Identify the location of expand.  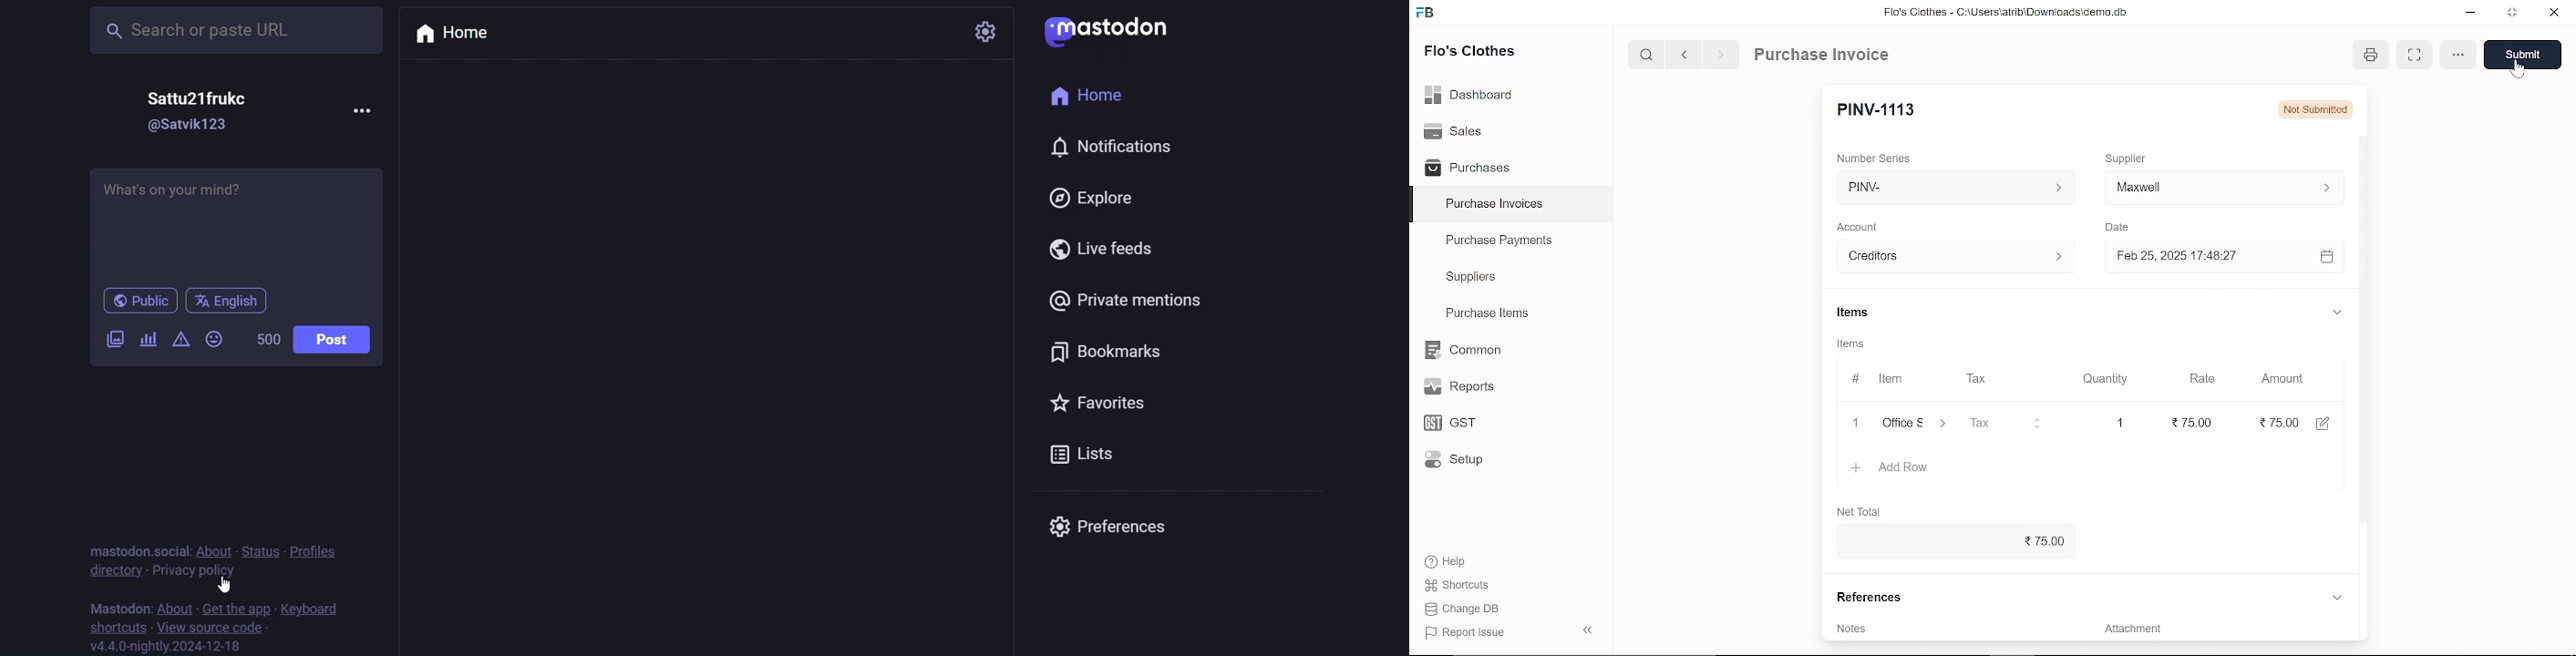
(2337, 314).